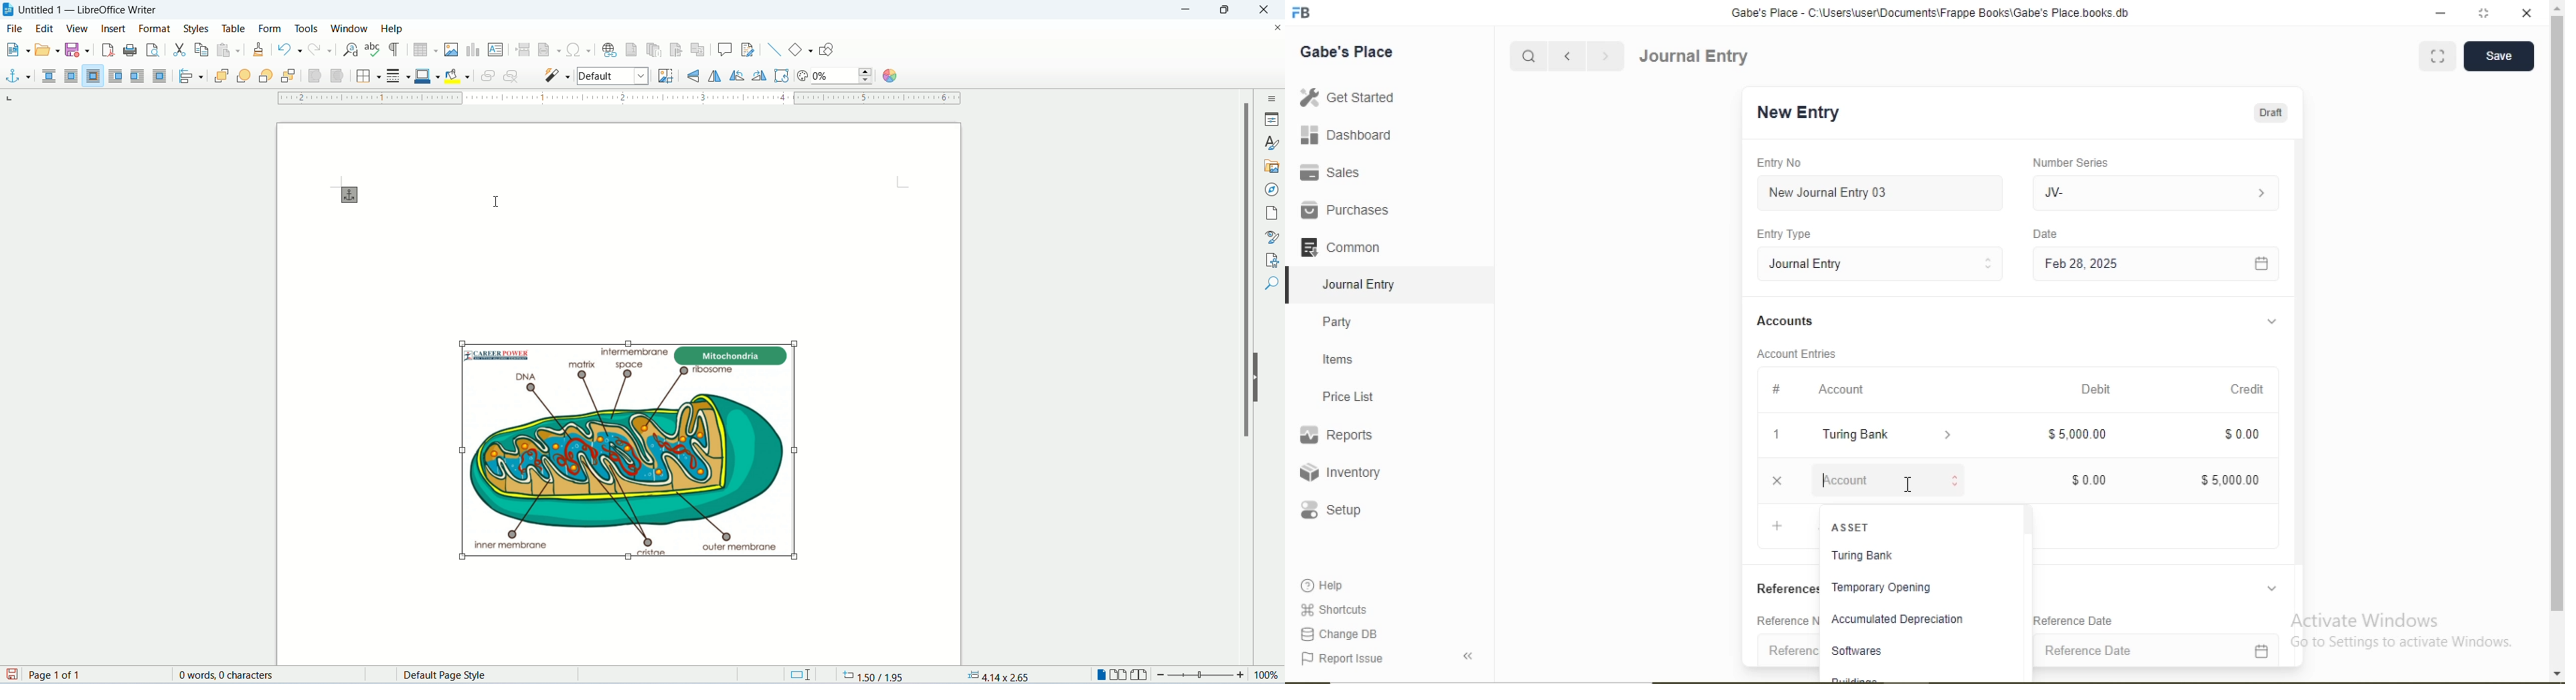 The width and height of the screenshot is (2576, 700). I want to click on Reference Date, so click(2088, 650).